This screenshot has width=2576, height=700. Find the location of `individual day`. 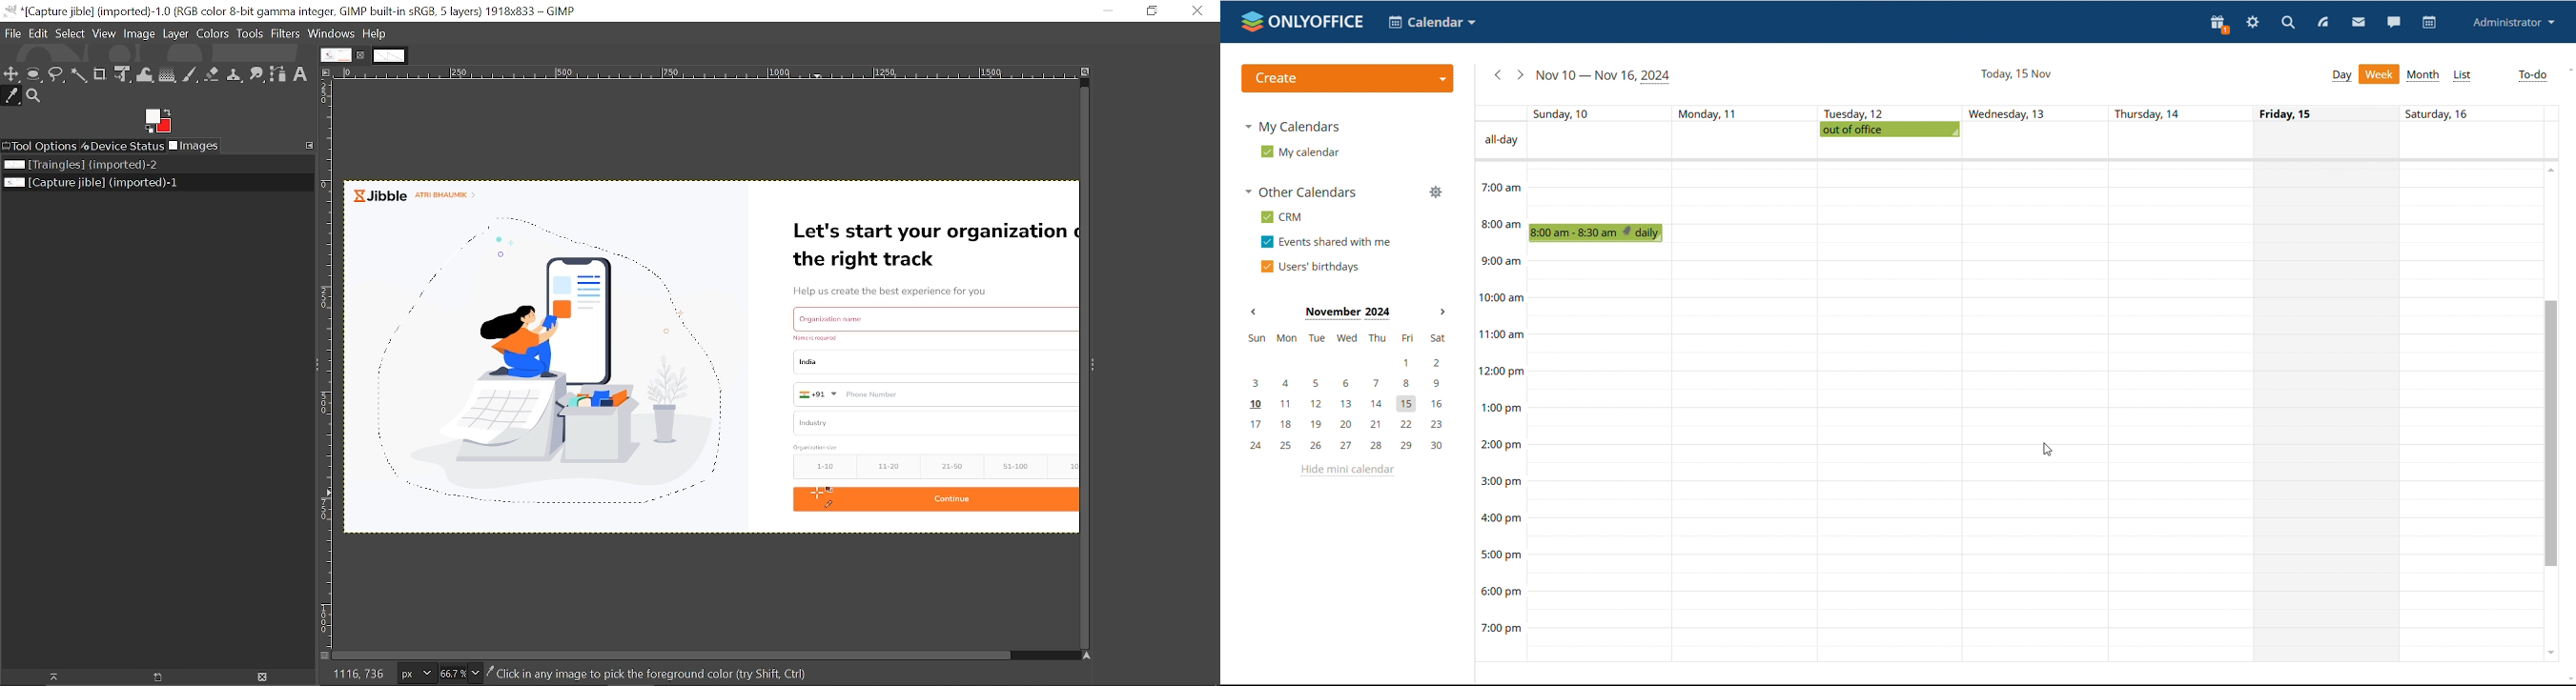

individual day is located at coordinates (1570, 113).